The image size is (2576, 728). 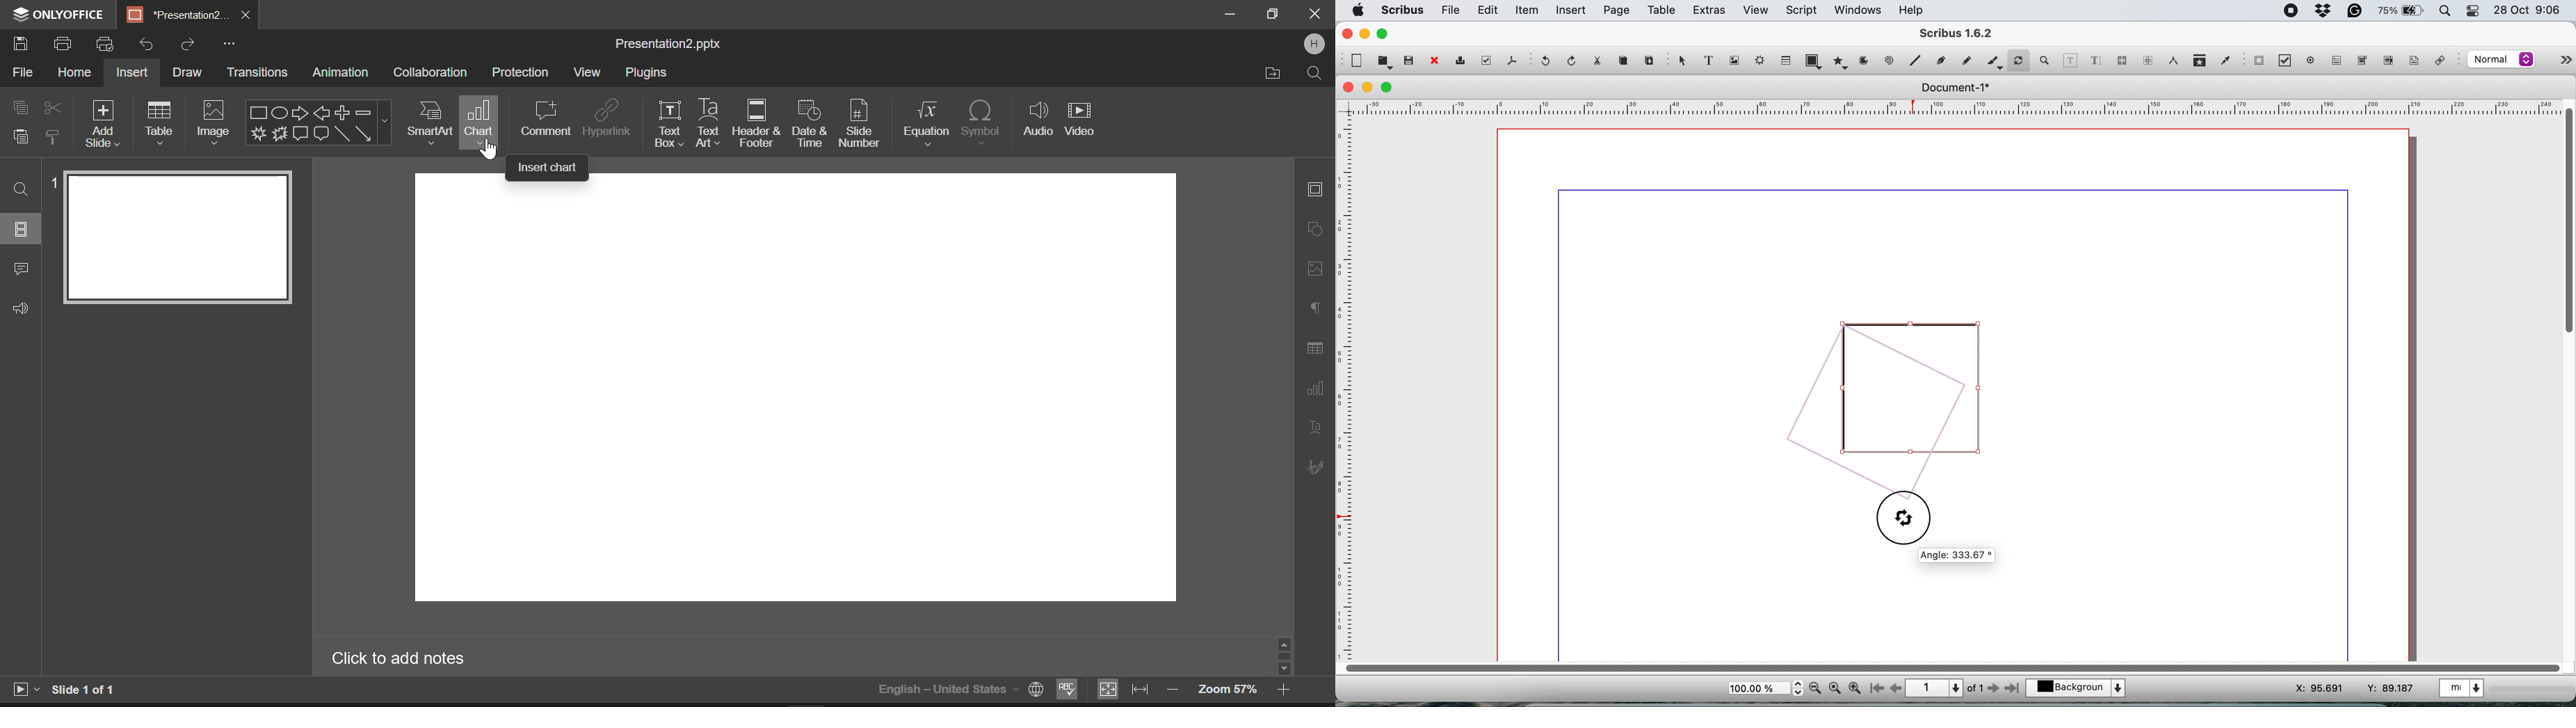 I want to click on save as pdf, so click(x=1510, y=61).